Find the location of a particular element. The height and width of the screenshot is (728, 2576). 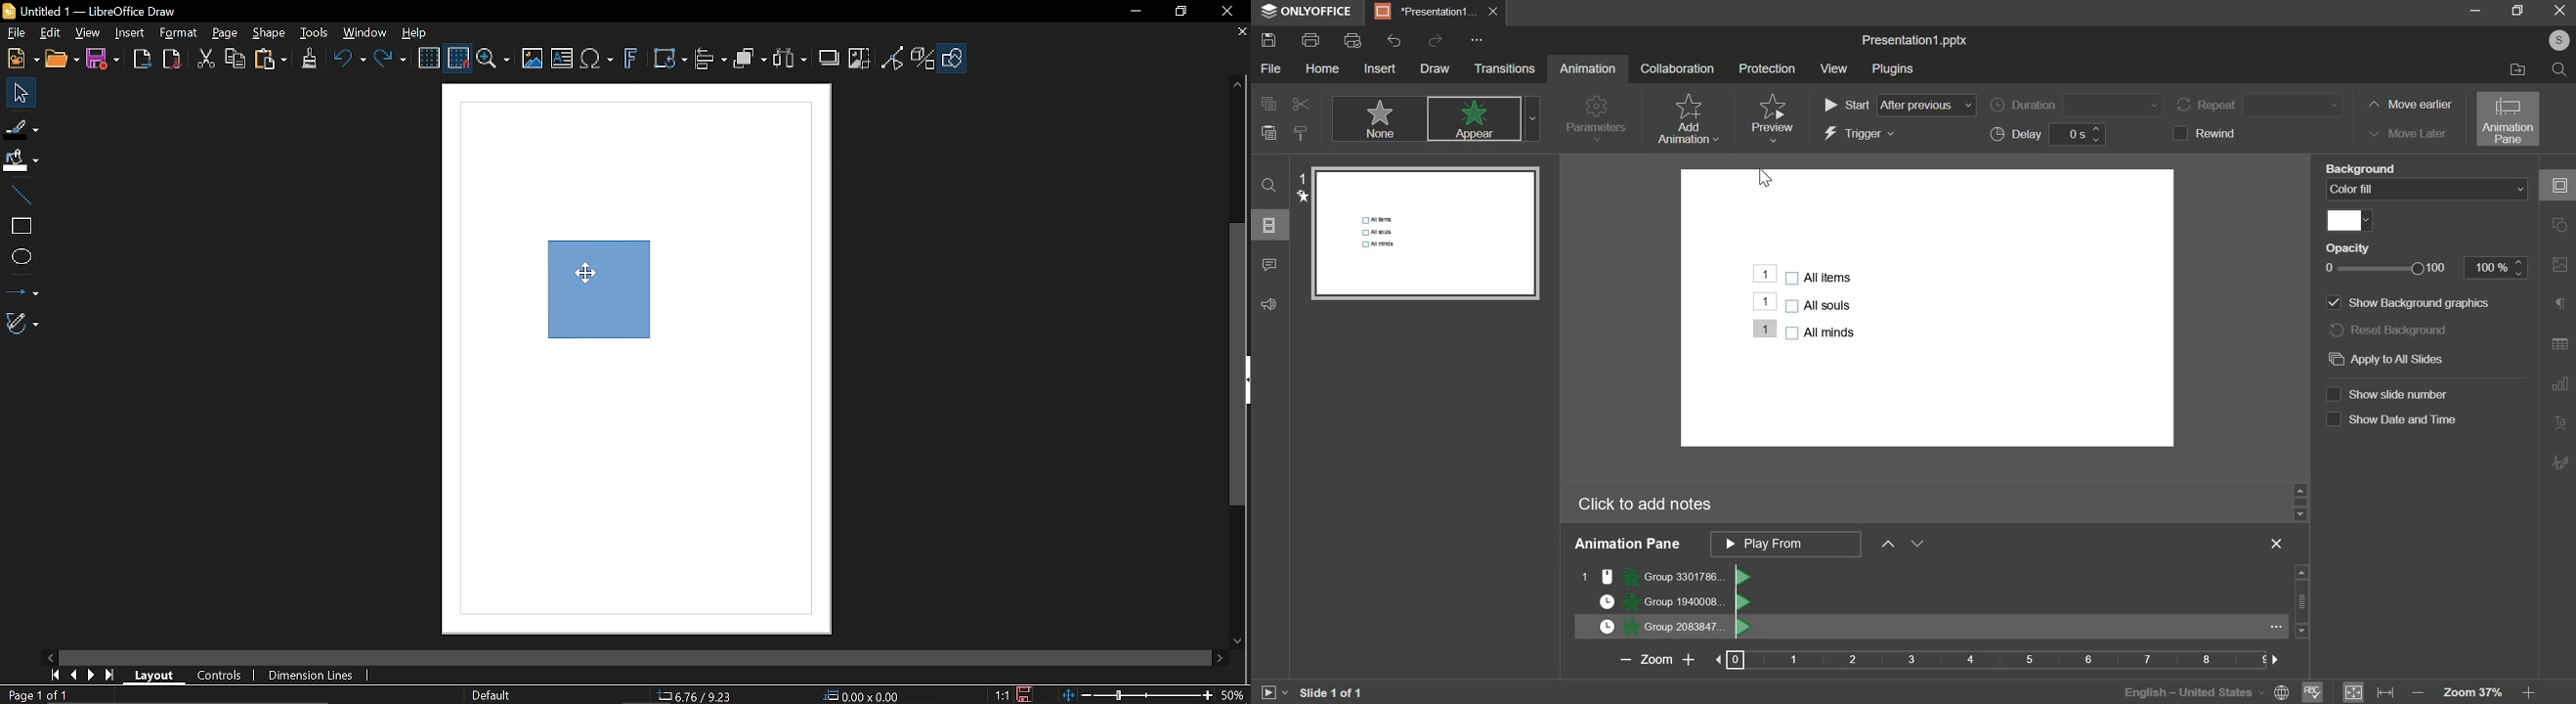

Insert is located at coordinates (128, 32).